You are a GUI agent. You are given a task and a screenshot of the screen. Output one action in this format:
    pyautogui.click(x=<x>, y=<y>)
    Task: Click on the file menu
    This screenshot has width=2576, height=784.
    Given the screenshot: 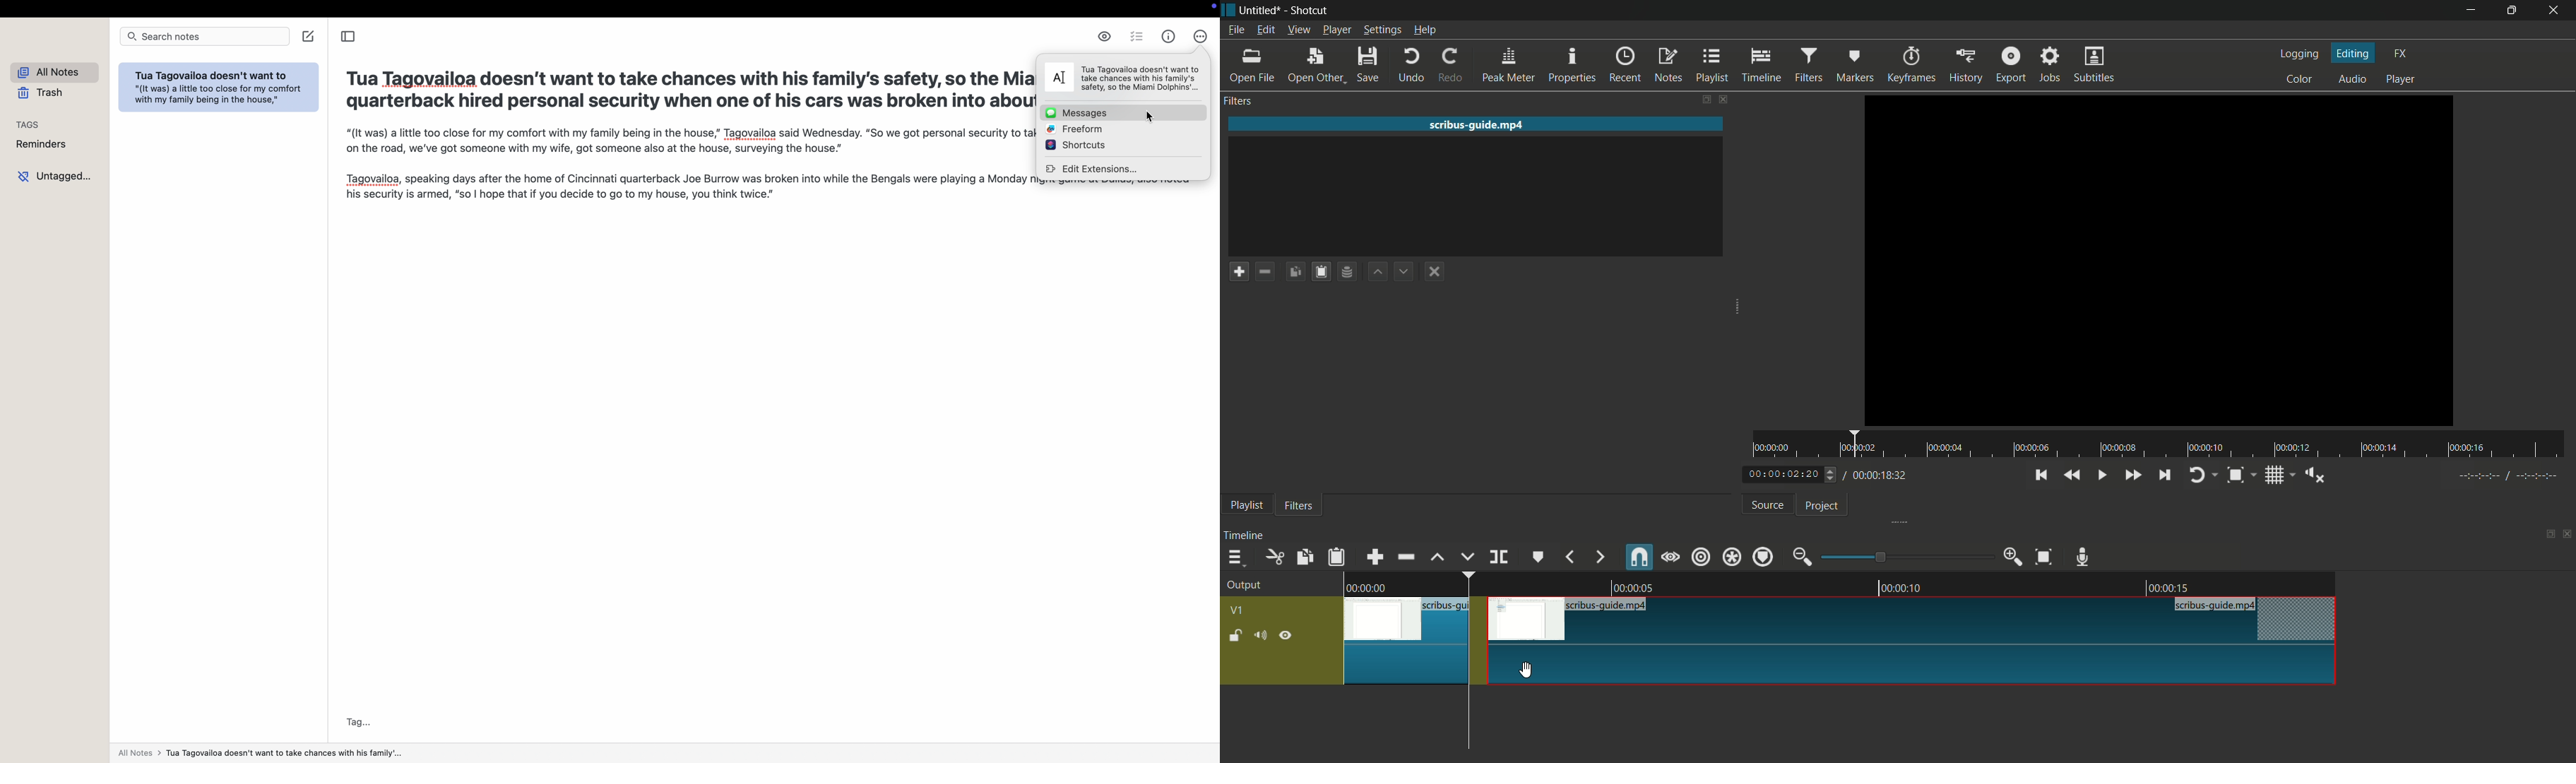 What is the action you would take?
    pyautogui.click(x=1235, y=30)
    